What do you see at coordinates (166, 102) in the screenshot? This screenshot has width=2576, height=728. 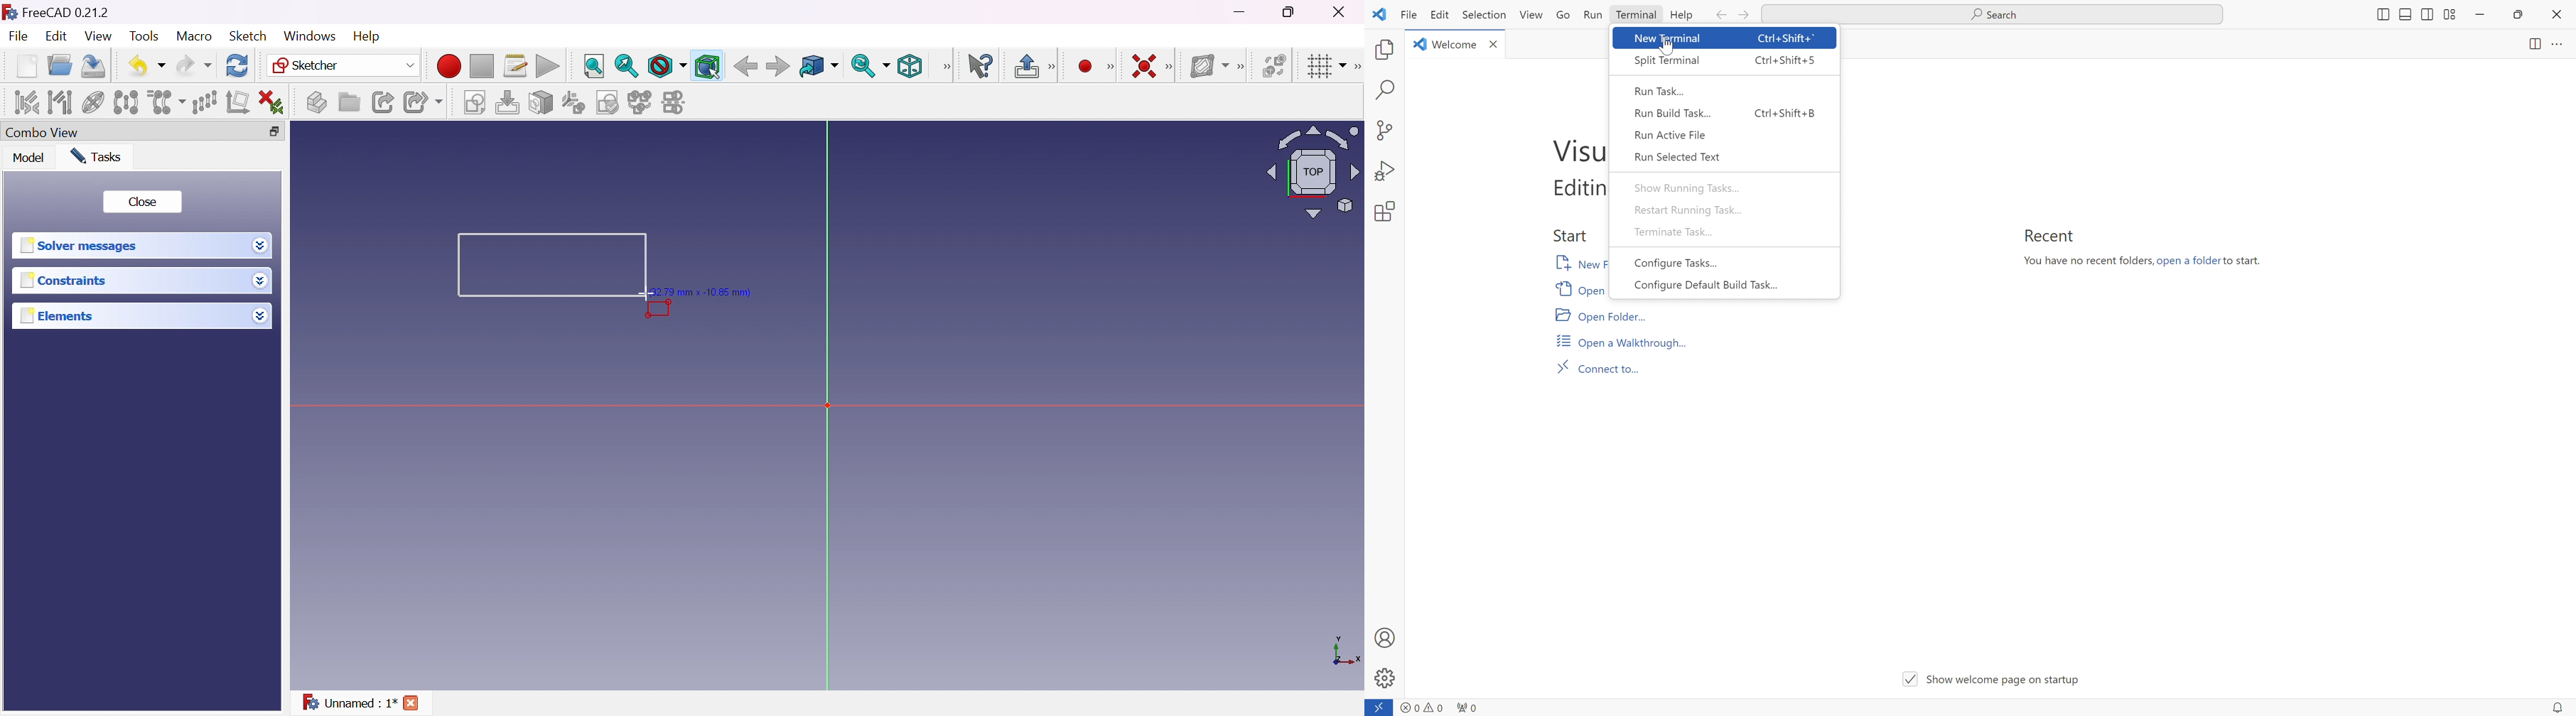 I see `Clone` at bounding box center [166, 102].